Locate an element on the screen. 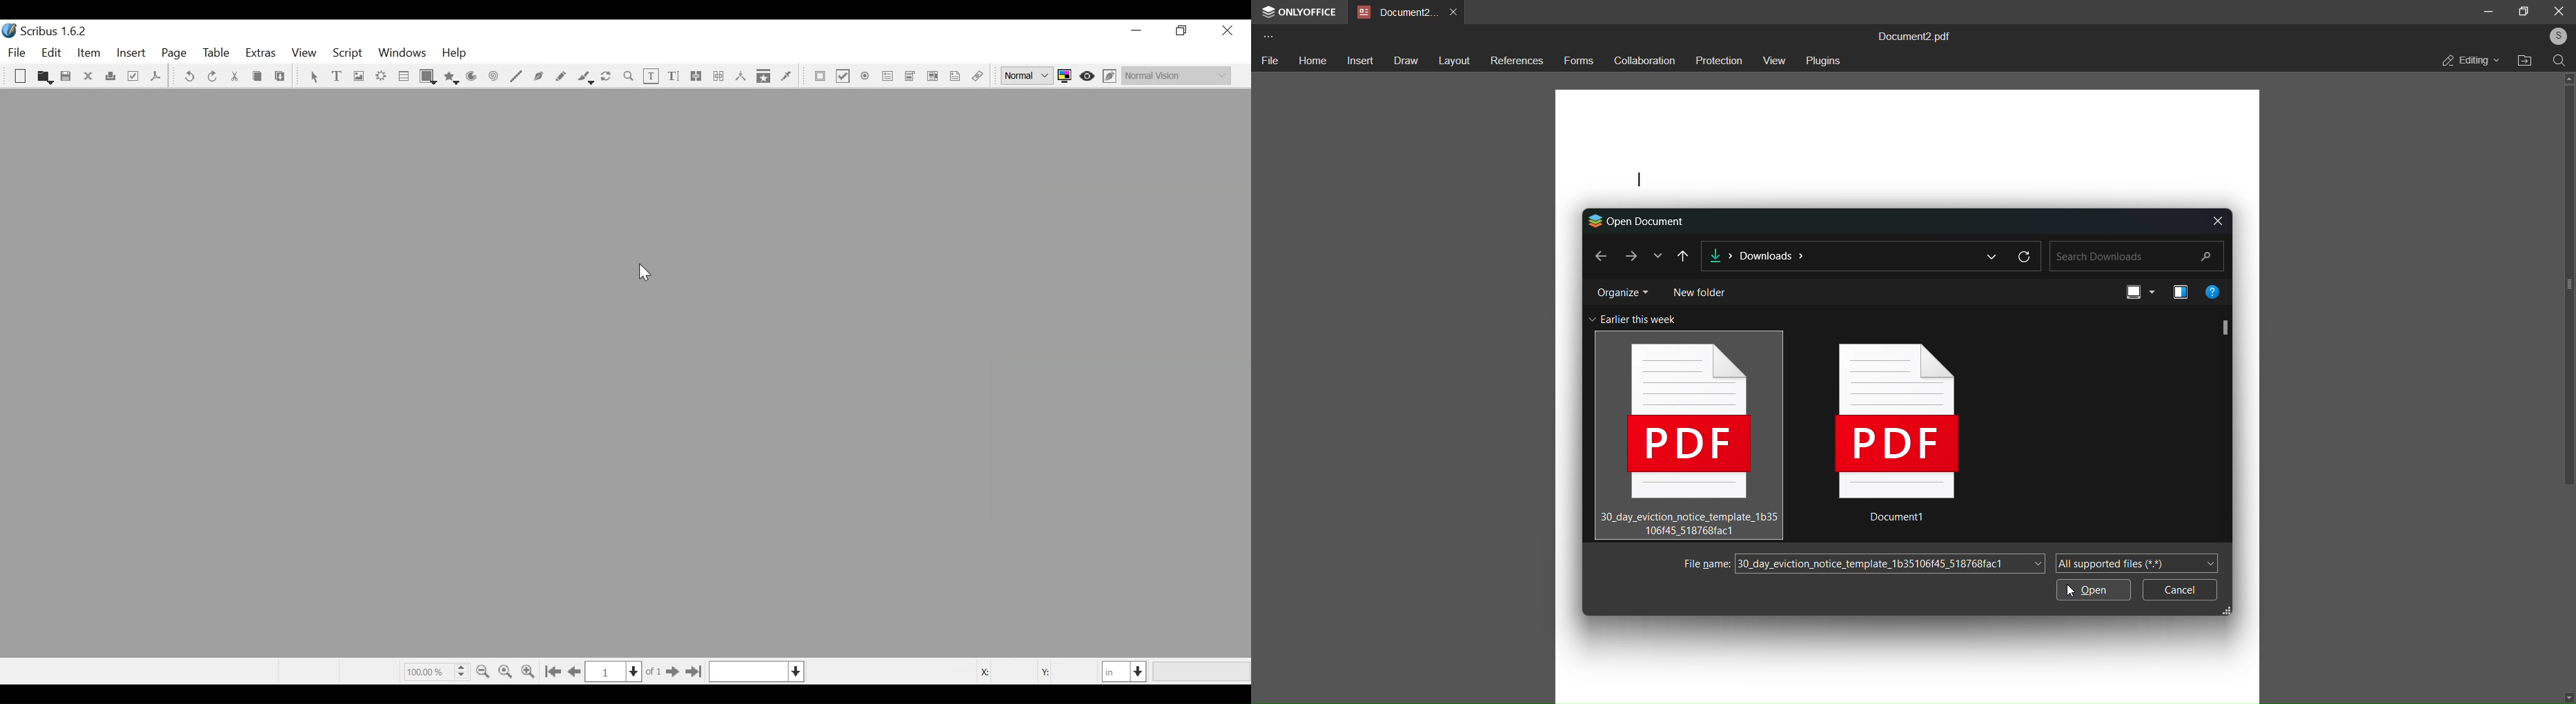 Image resolution: width=2576 pixels, height=728 pixels. preview is located at coordinates (2177, 291).